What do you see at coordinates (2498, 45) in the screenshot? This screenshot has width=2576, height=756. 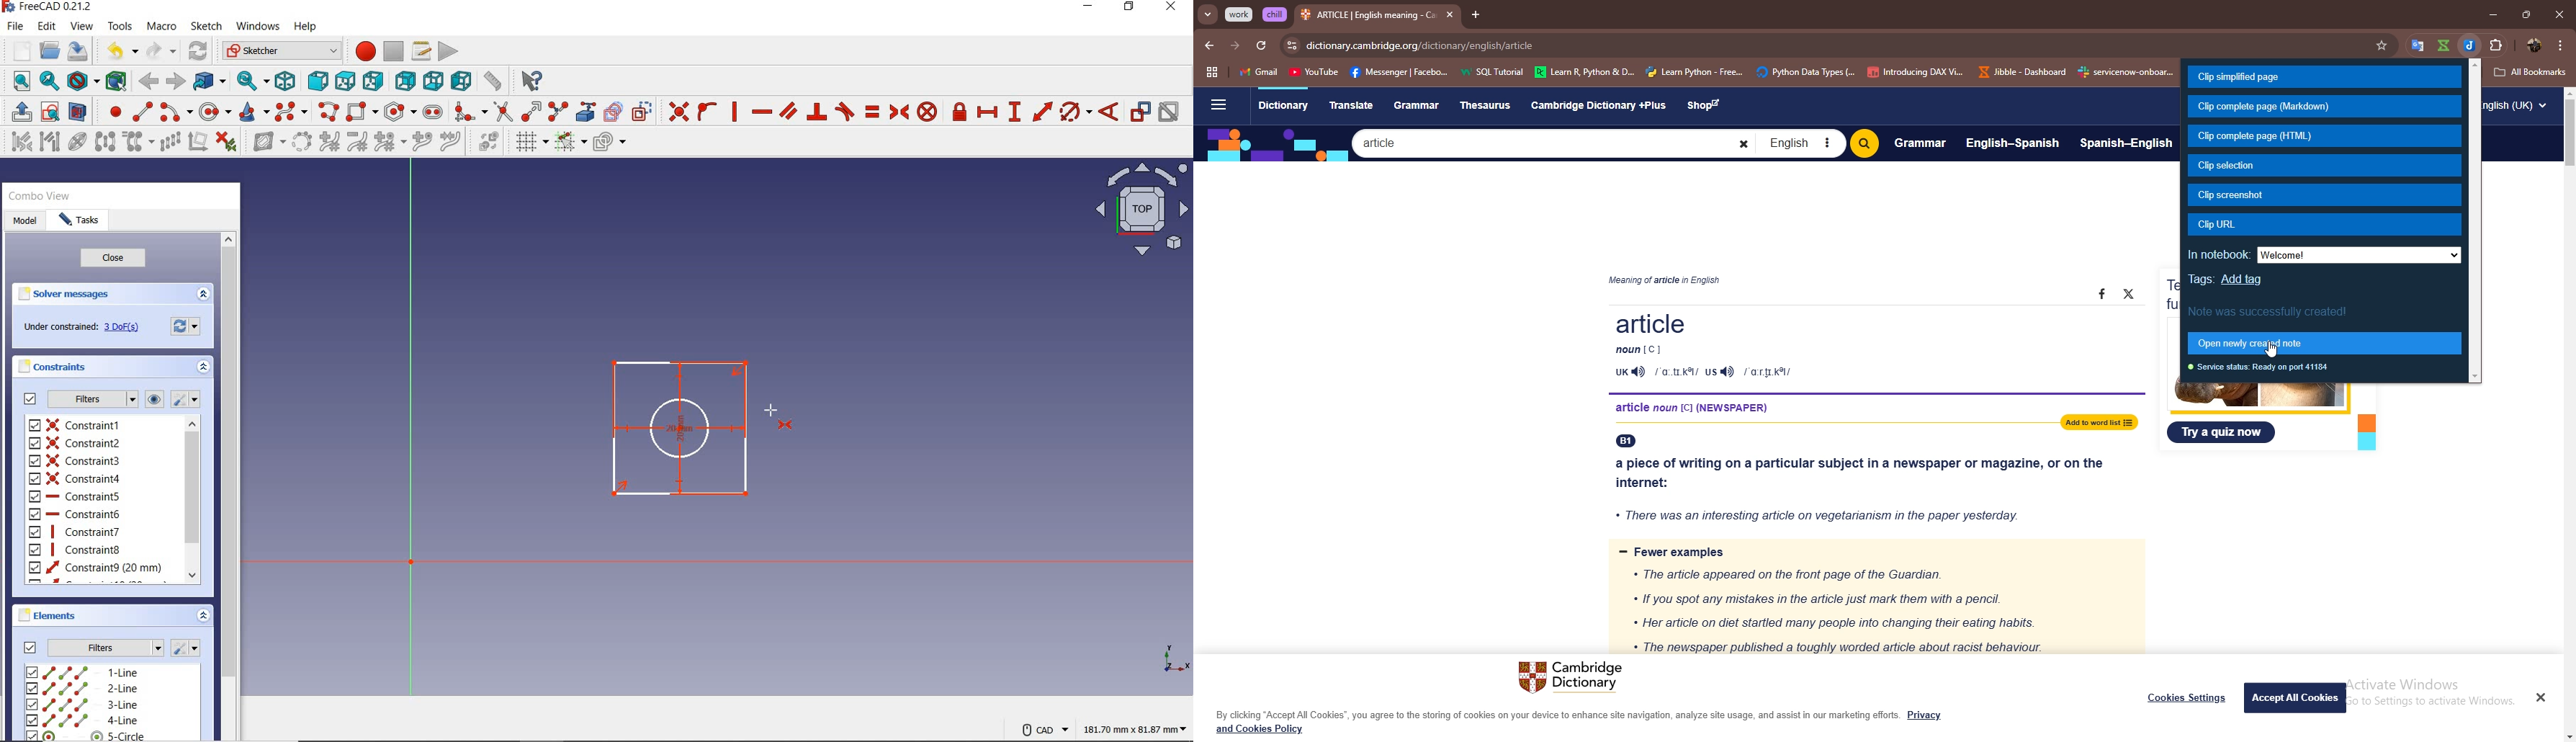 I see `extensions` at bounding box center [2498, 45].